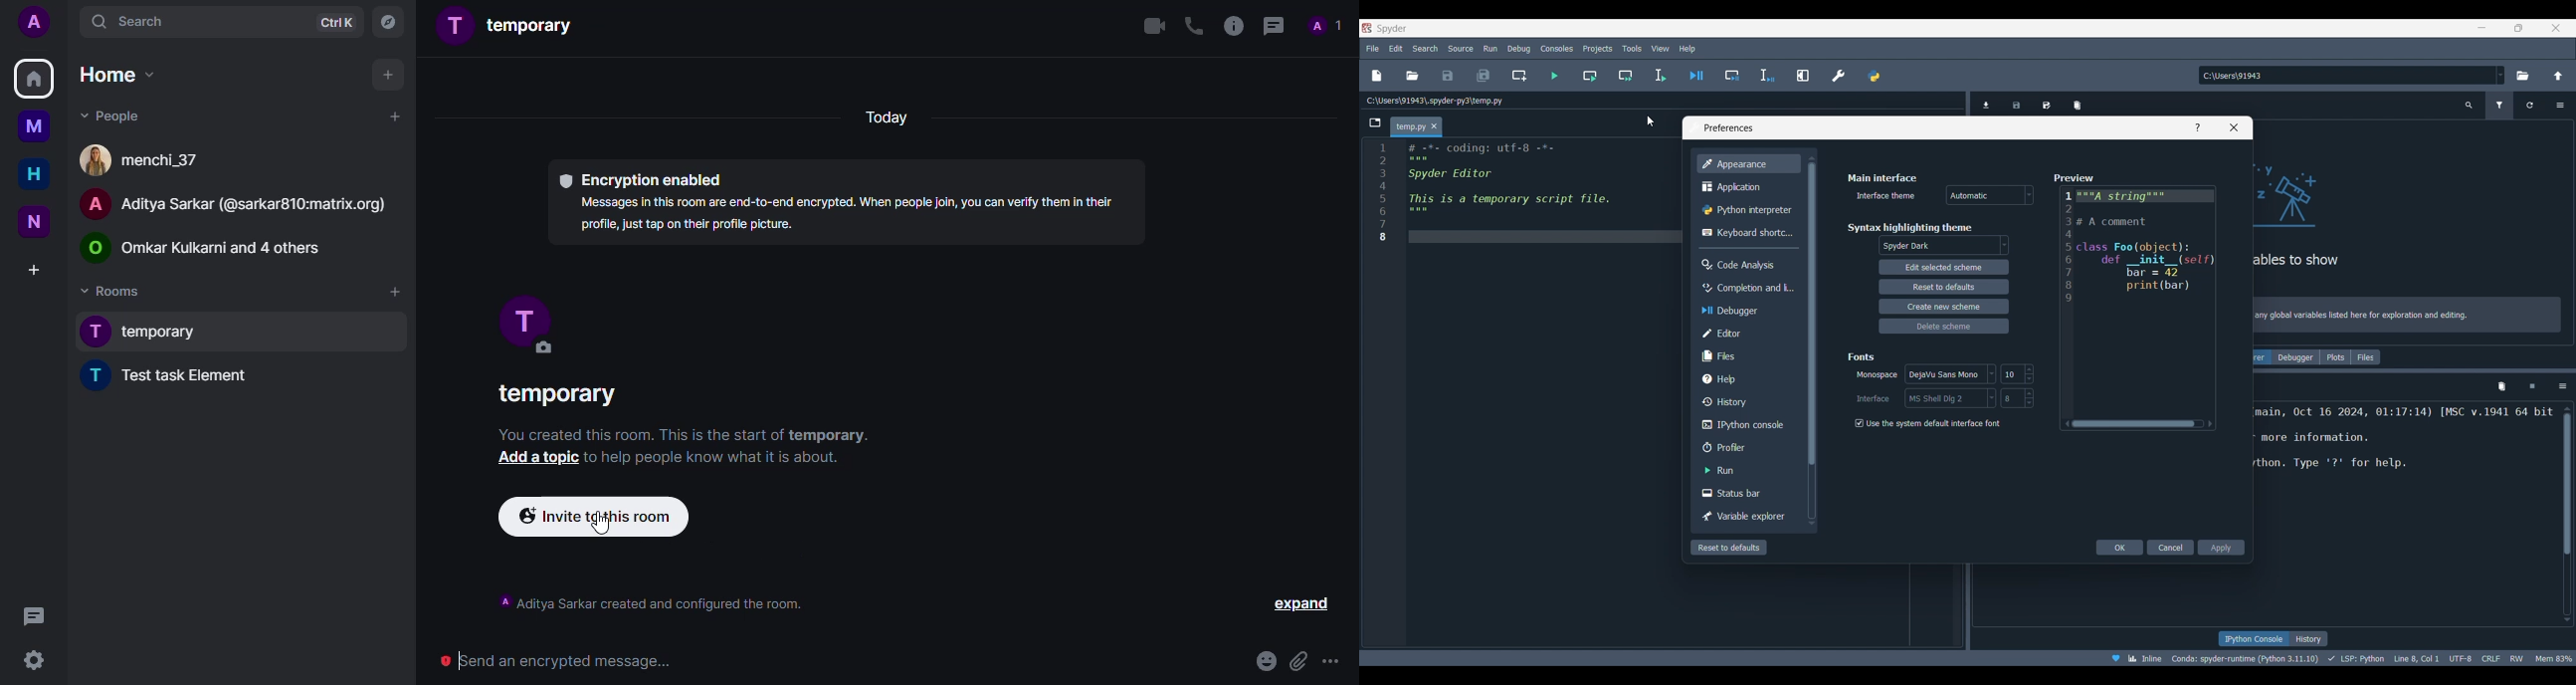  What do you see at coordinates (1937, 327) in the screenshot?
I see `delete scheme` at bounding box center [1937, 327].